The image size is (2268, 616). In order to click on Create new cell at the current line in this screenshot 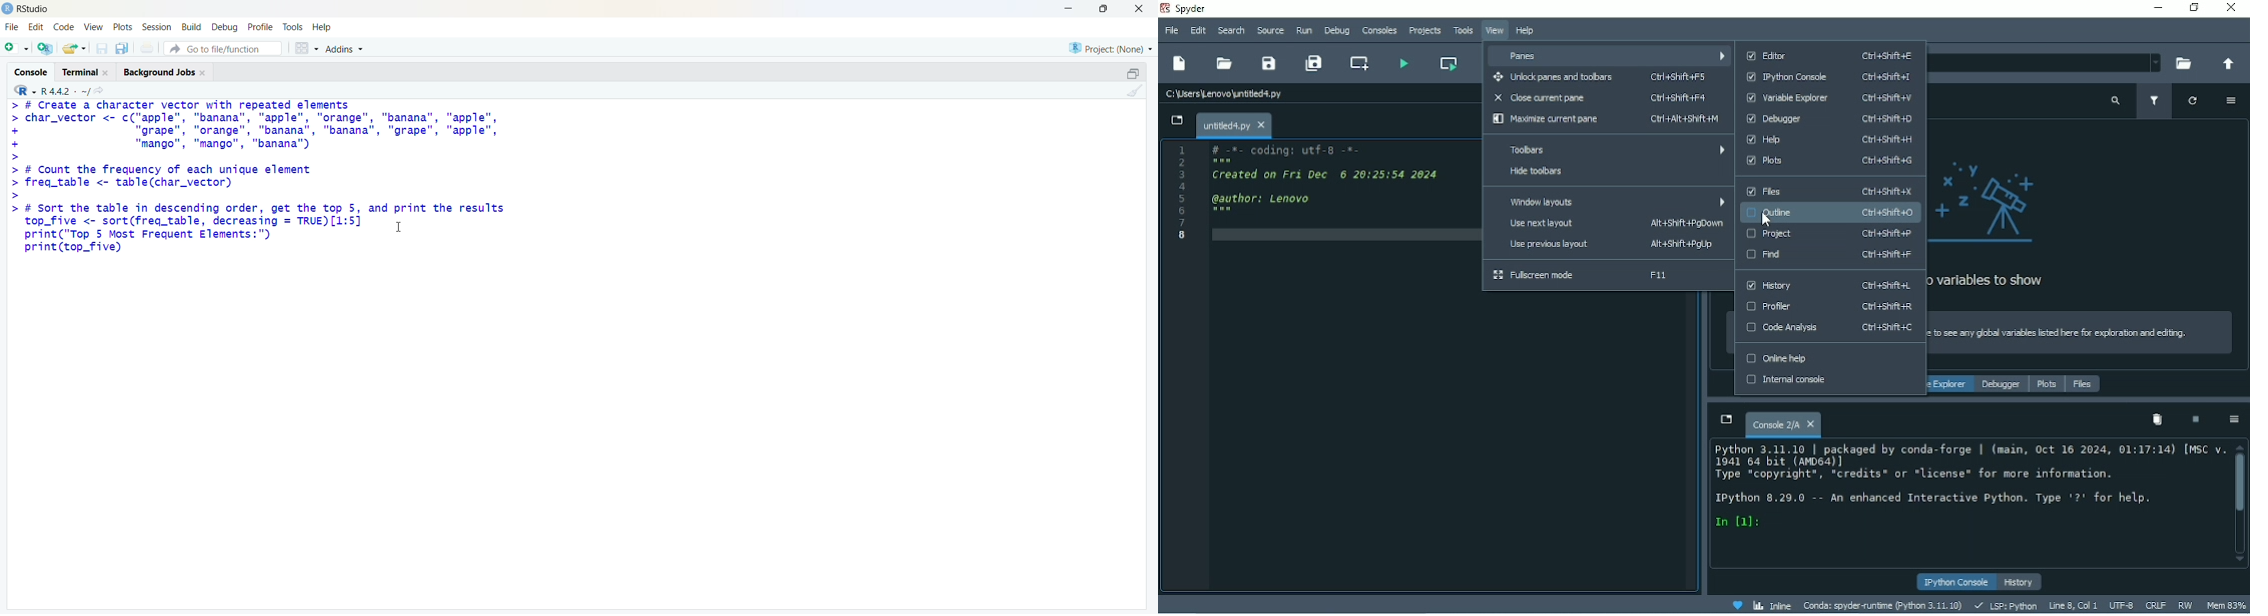, I will do `click(1361, 63)`.